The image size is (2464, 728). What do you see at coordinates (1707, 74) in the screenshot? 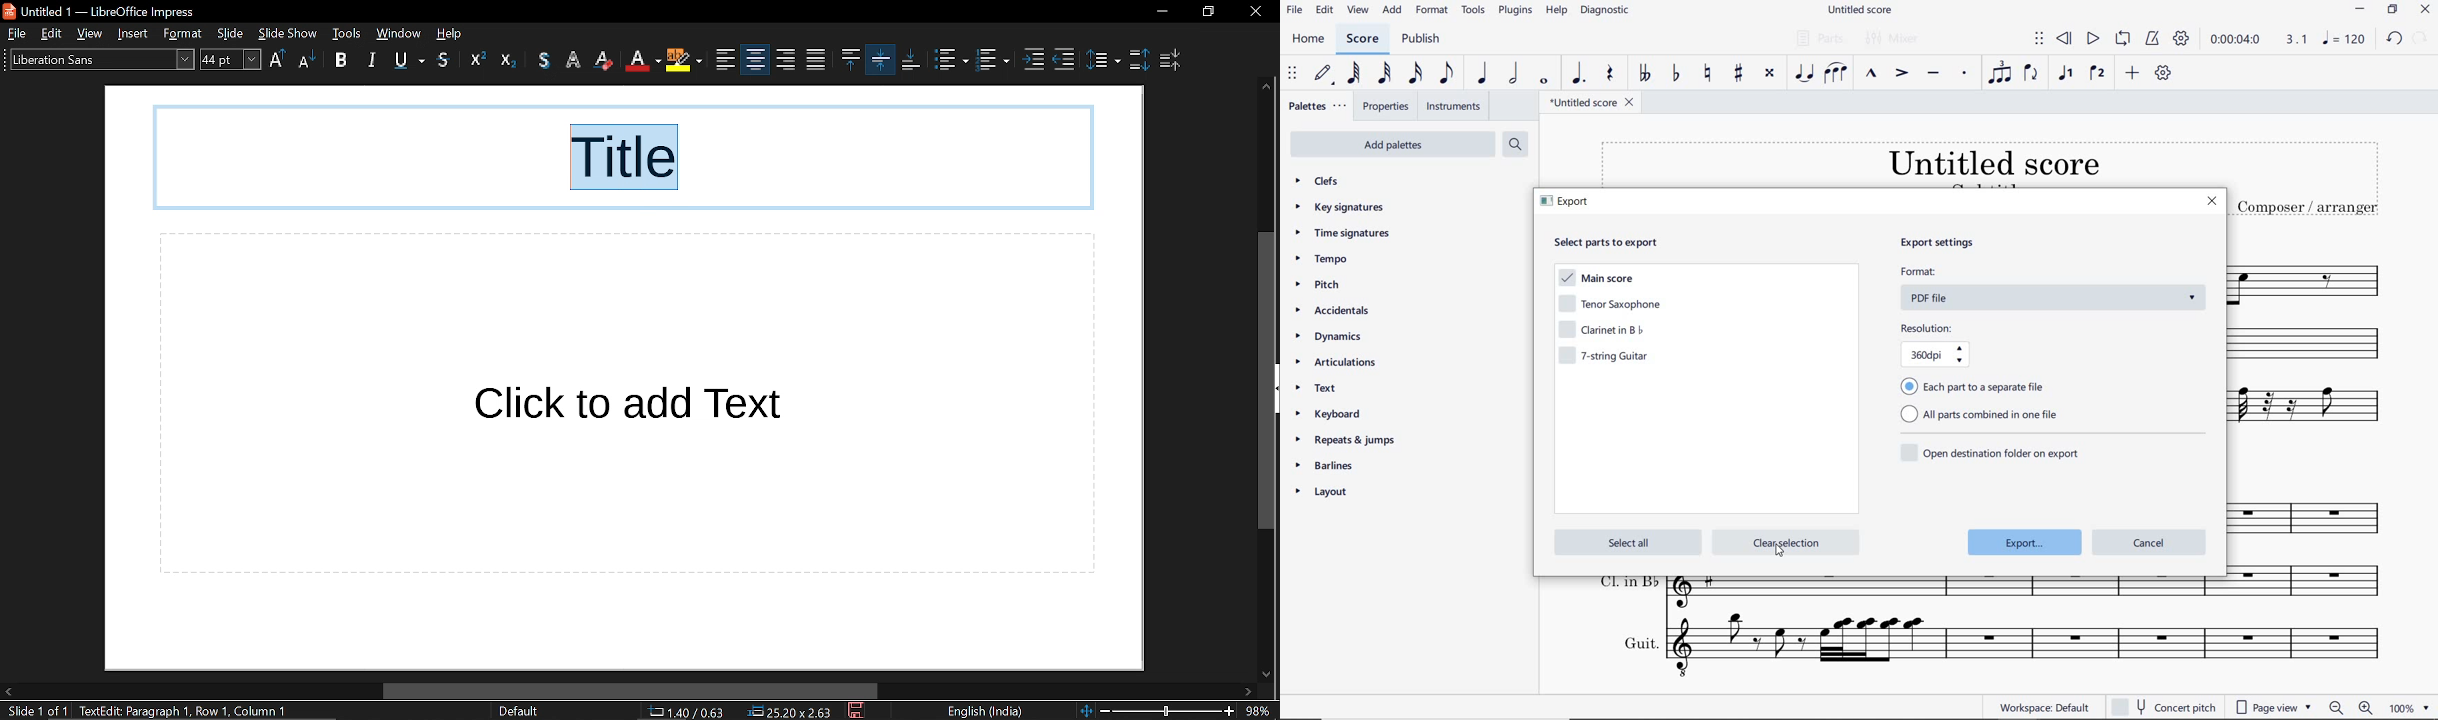
I see `TOGGLE NATURAL` at bounding box center [1707, 74].